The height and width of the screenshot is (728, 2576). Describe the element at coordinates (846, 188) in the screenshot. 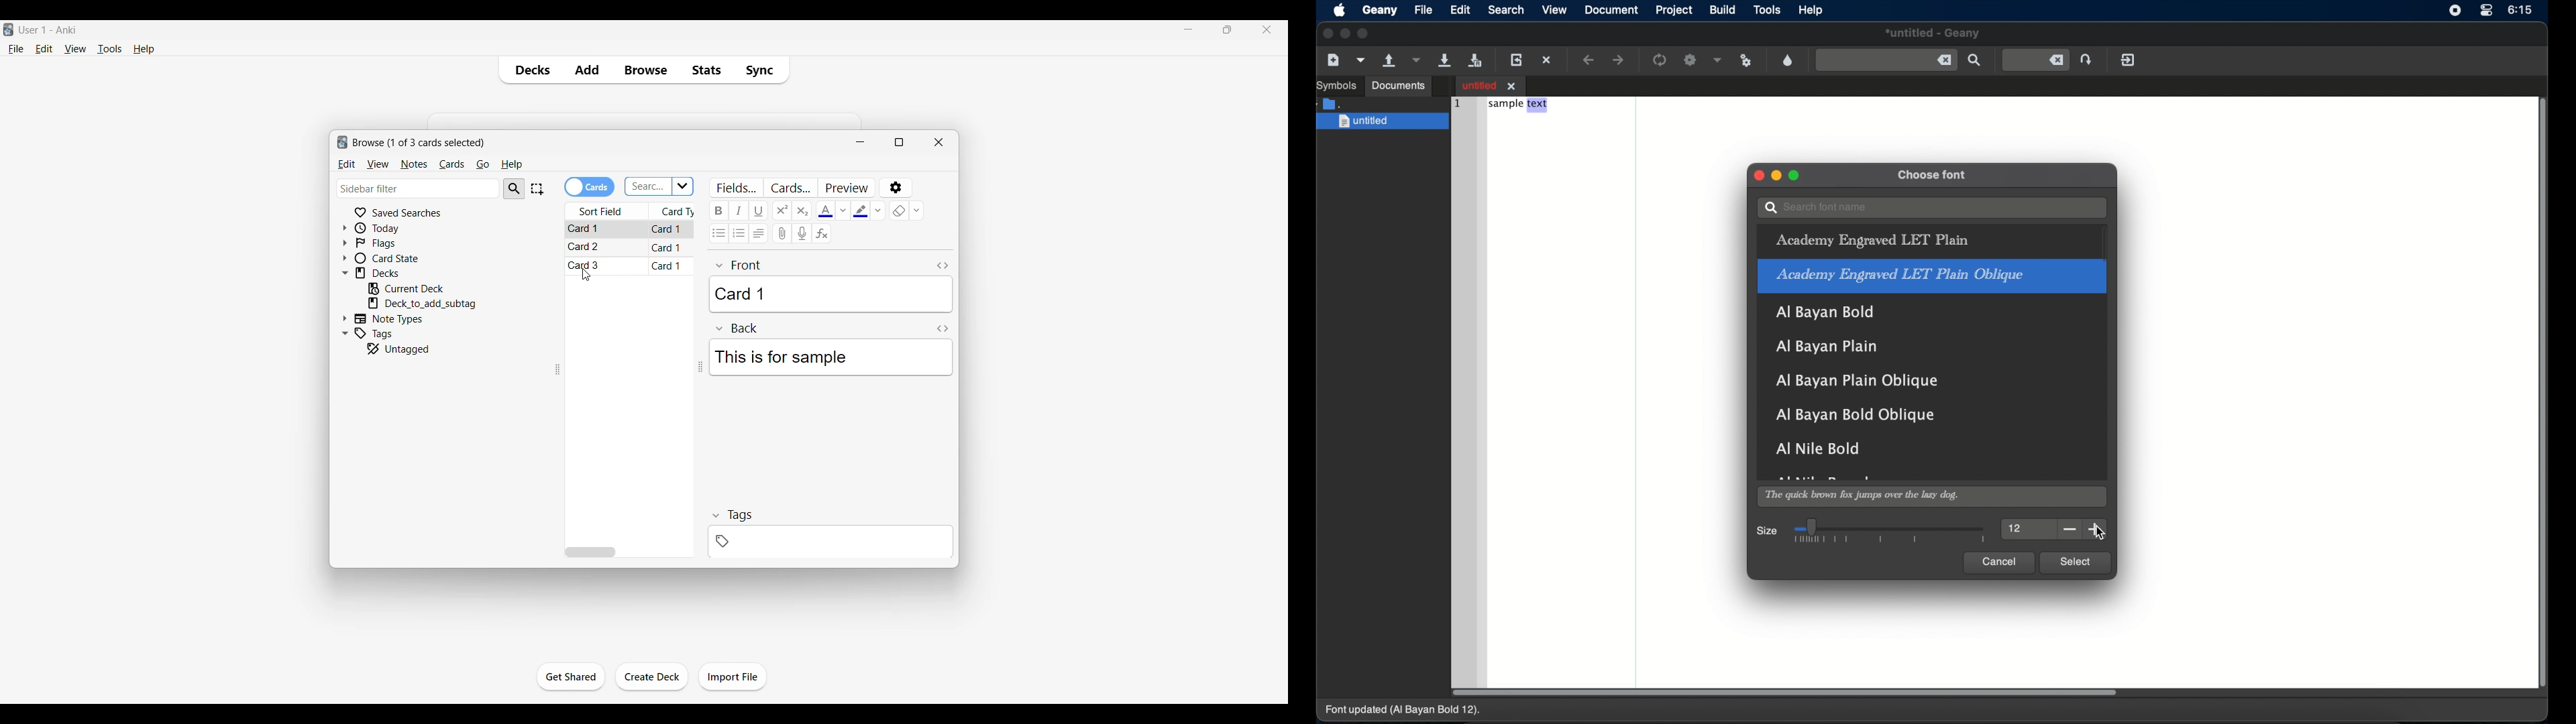

I see `Preview selected card` at that location.